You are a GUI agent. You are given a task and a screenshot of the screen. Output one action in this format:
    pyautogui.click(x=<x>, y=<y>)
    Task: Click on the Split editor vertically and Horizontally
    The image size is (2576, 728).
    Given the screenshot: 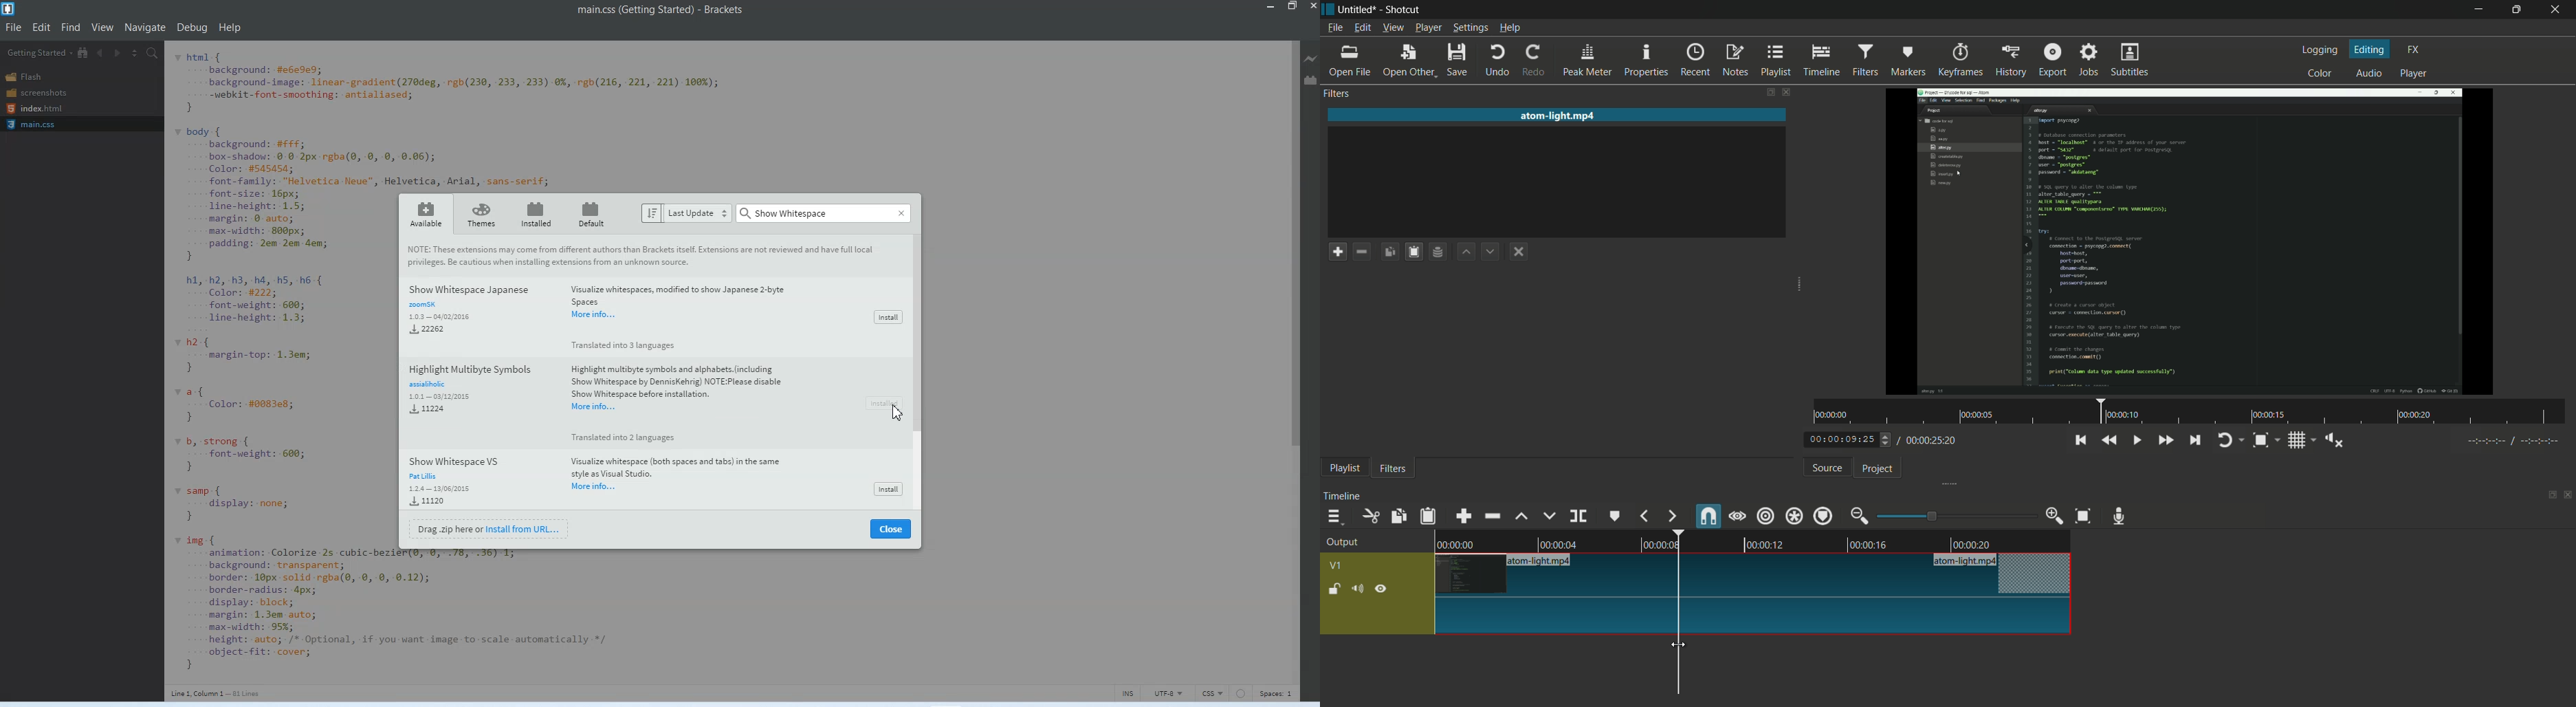 What is the action you would take?
    pyautogui.click(x=135, y=52)
    